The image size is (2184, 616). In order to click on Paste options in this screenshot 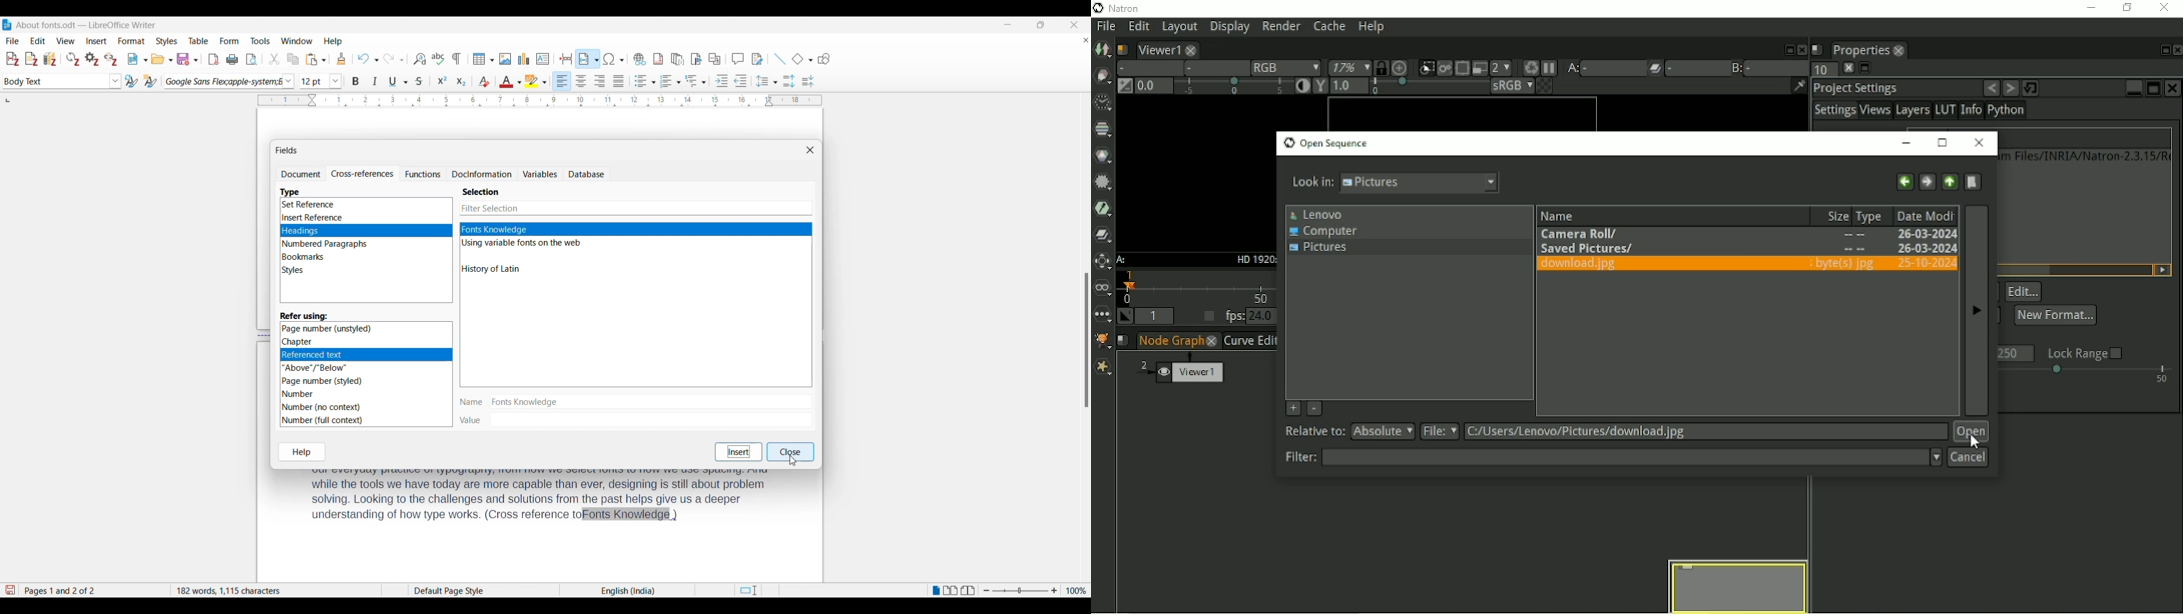, I will do `click(316, 59)`.